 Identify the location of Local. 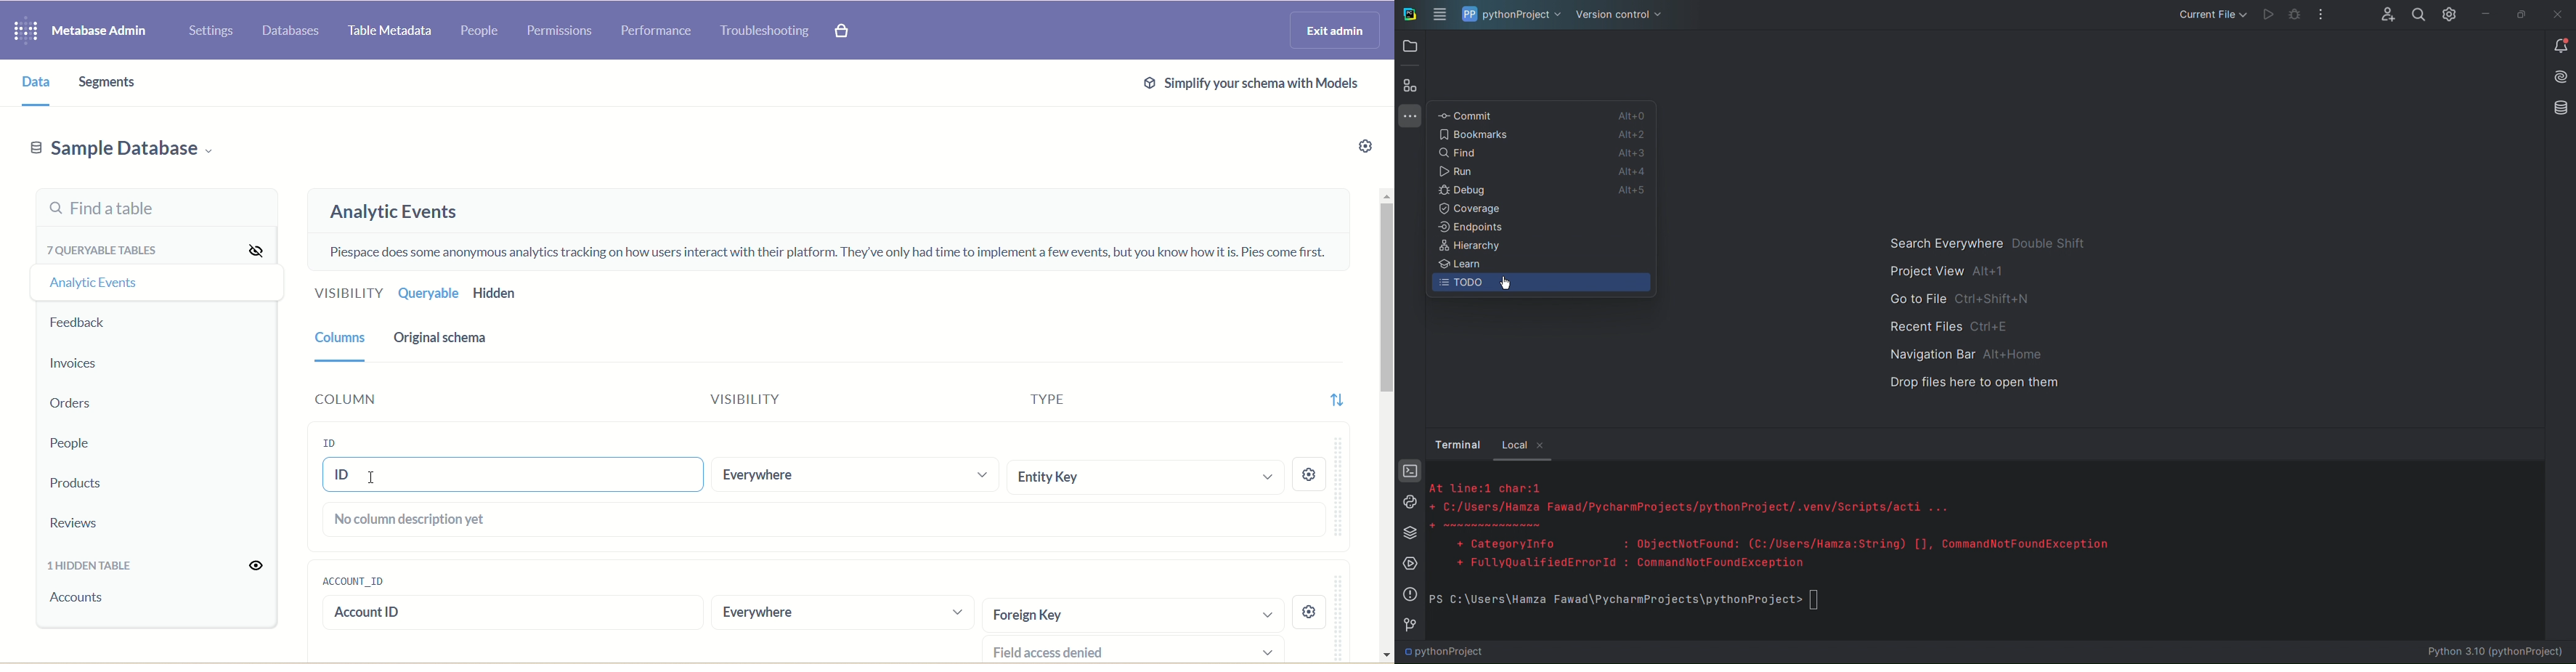
(1522, 442).